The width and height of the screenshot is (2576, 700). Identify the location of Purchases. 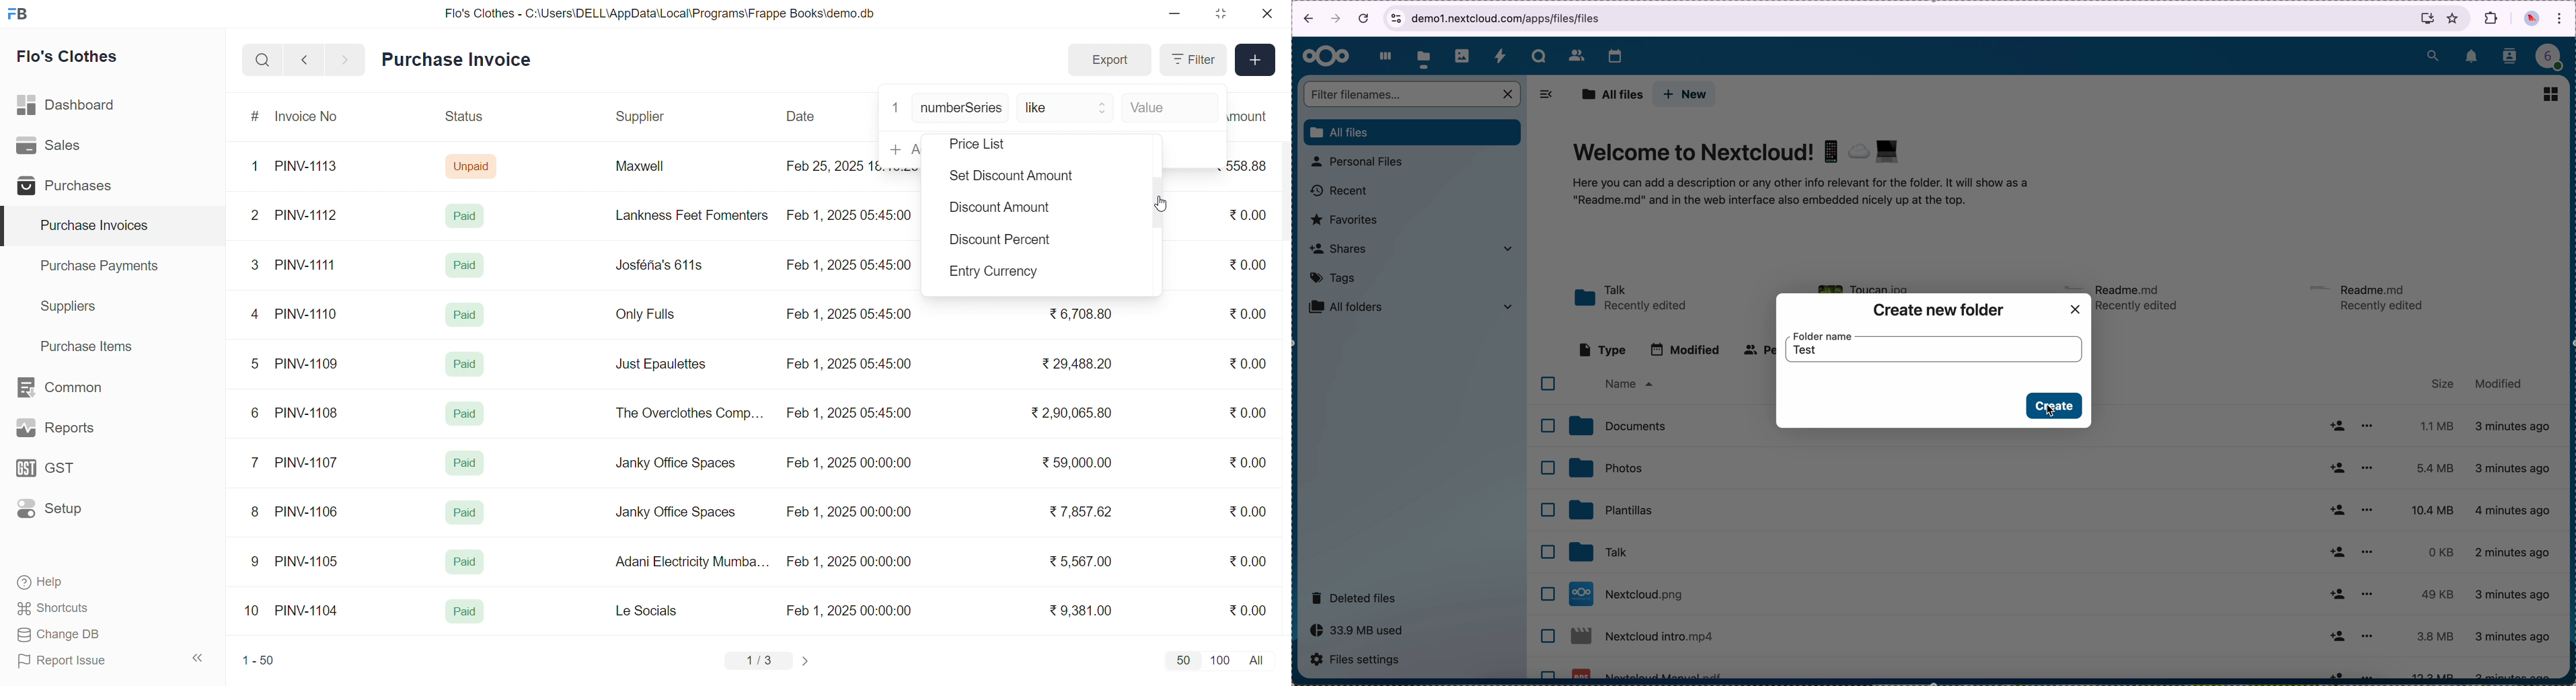
(69, 188).